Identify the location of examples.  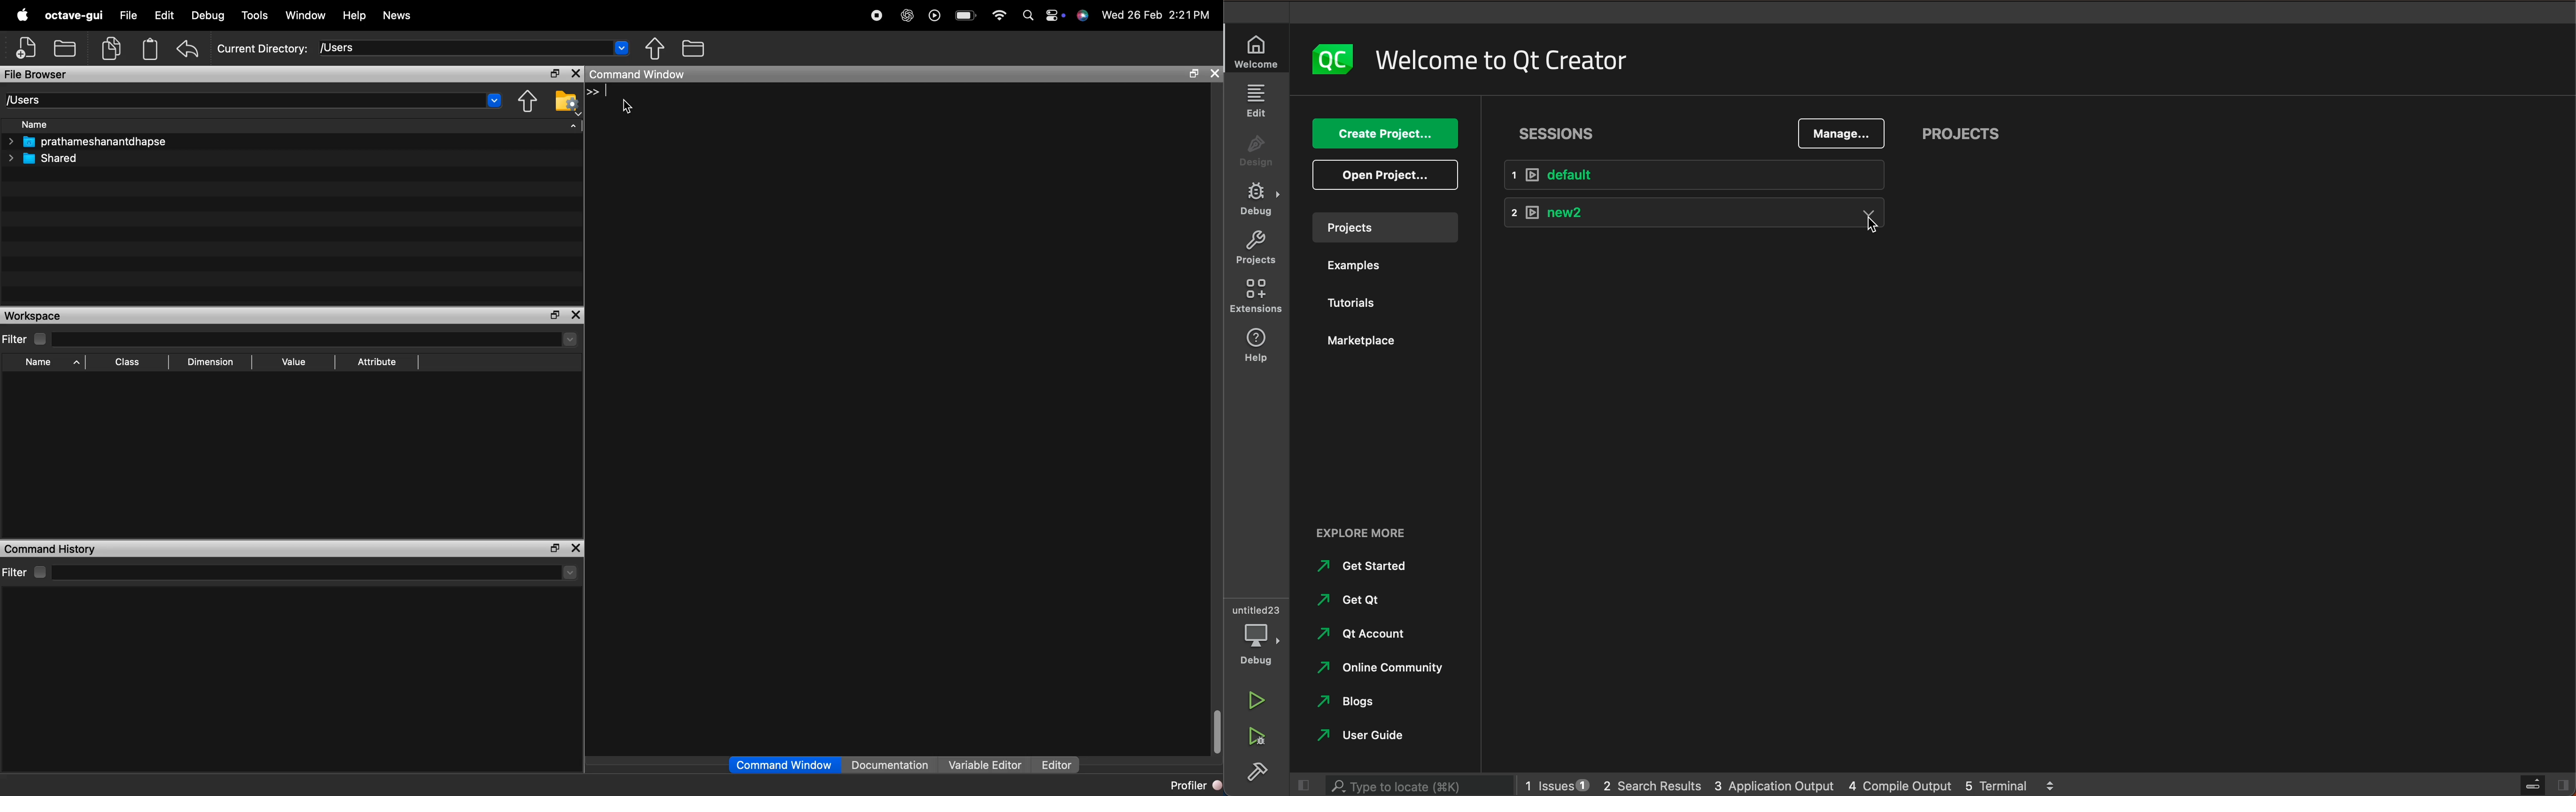
(1347, 266).